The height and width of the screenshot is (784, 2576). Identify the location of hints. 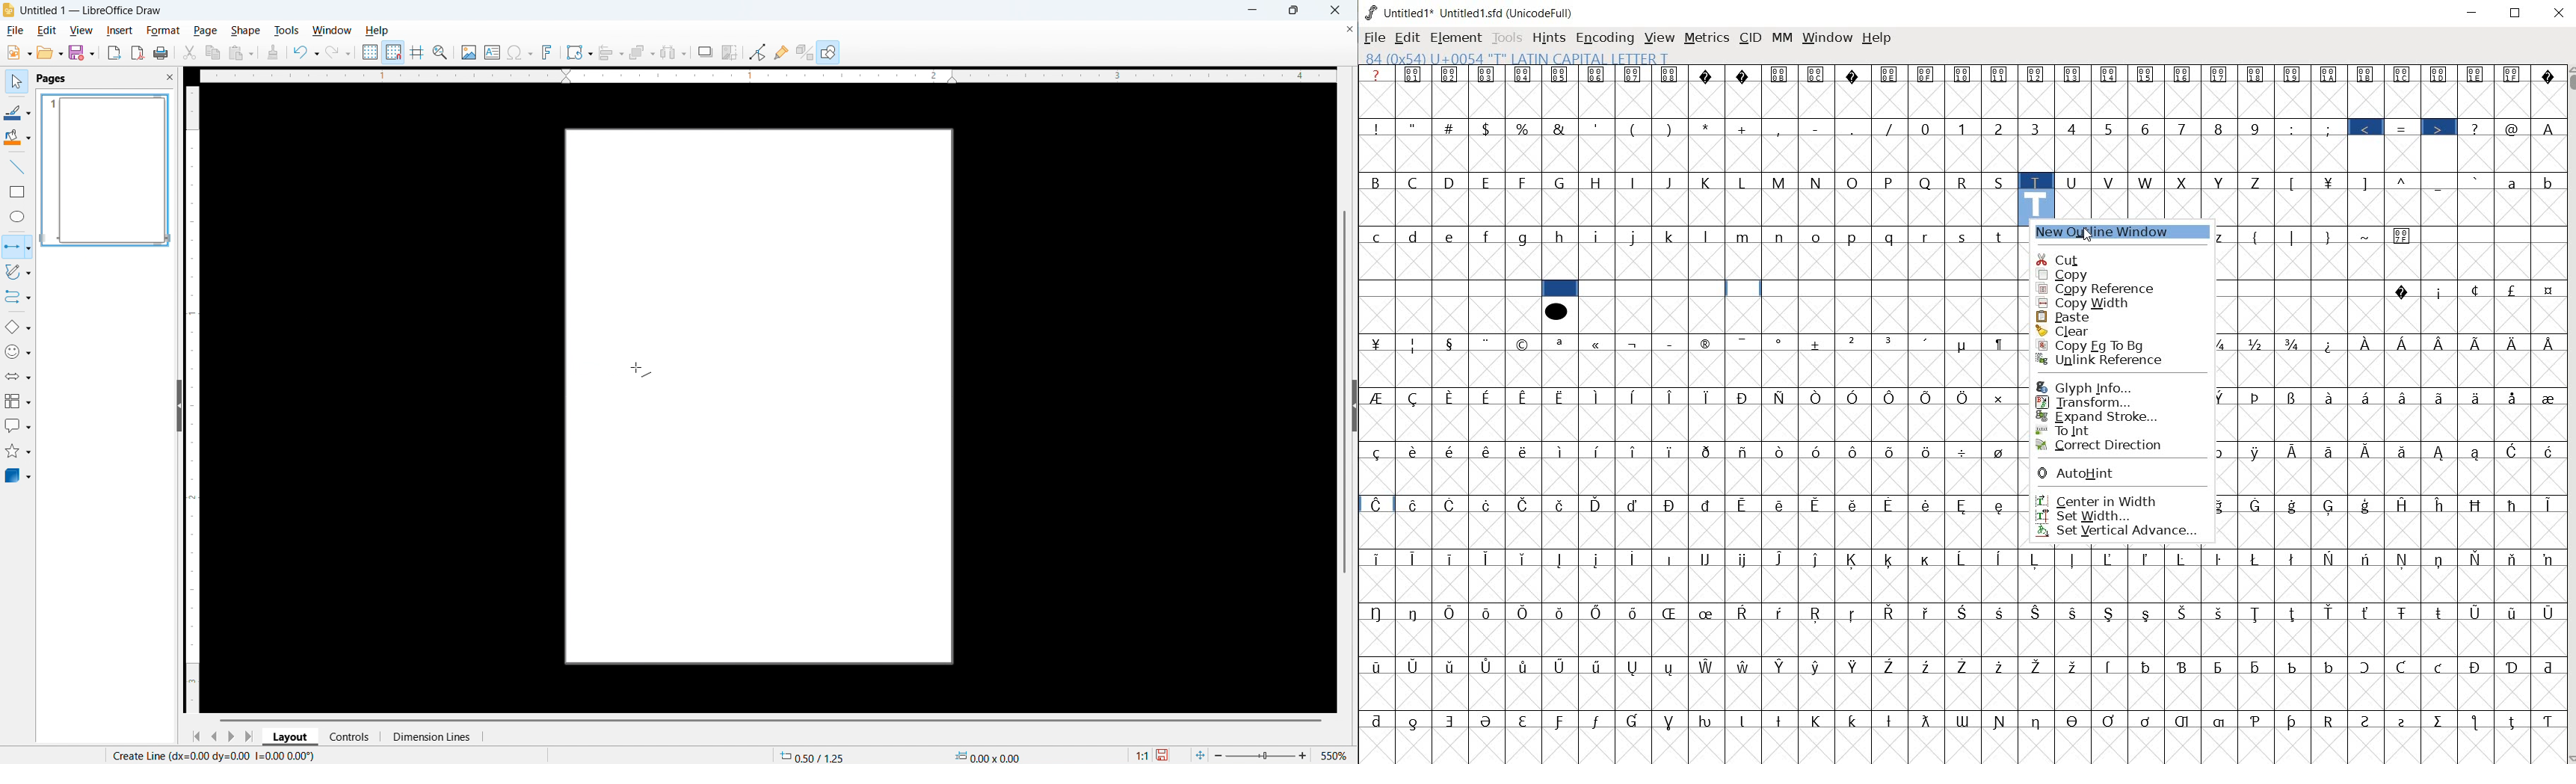
(1549, 37).